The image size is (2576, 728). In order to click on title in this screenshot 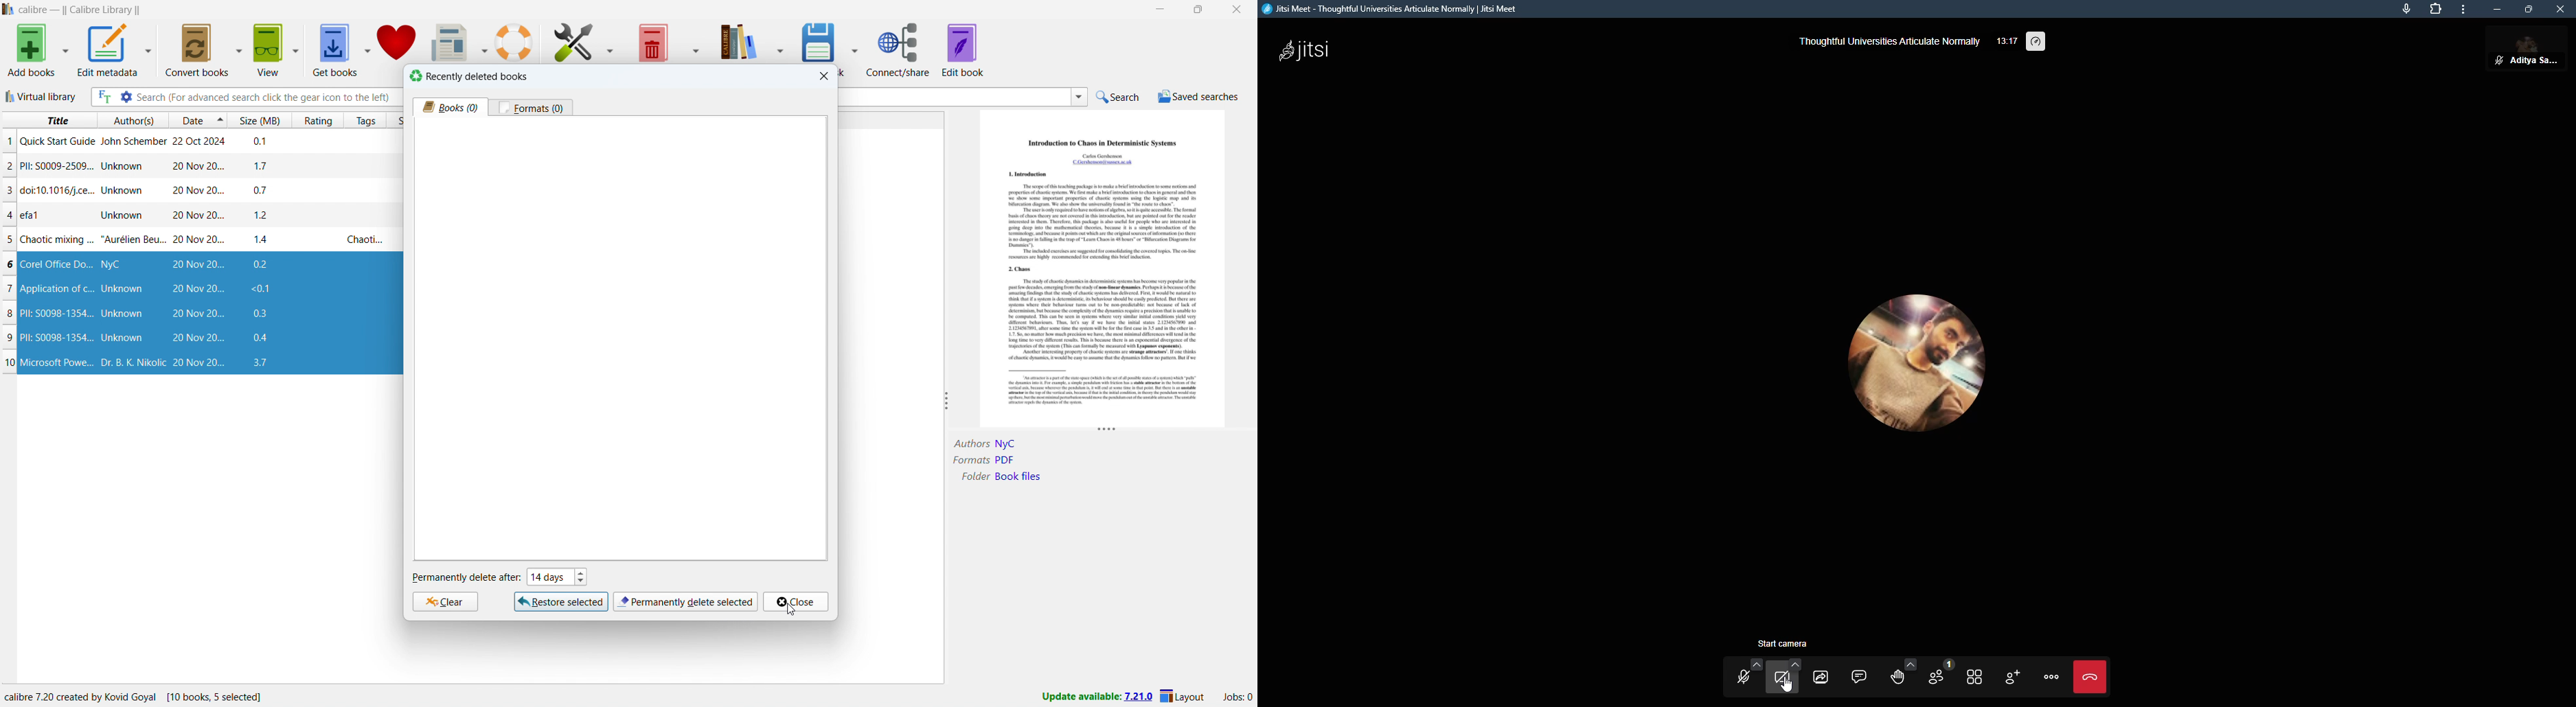, I will do `click(80, 10)`.